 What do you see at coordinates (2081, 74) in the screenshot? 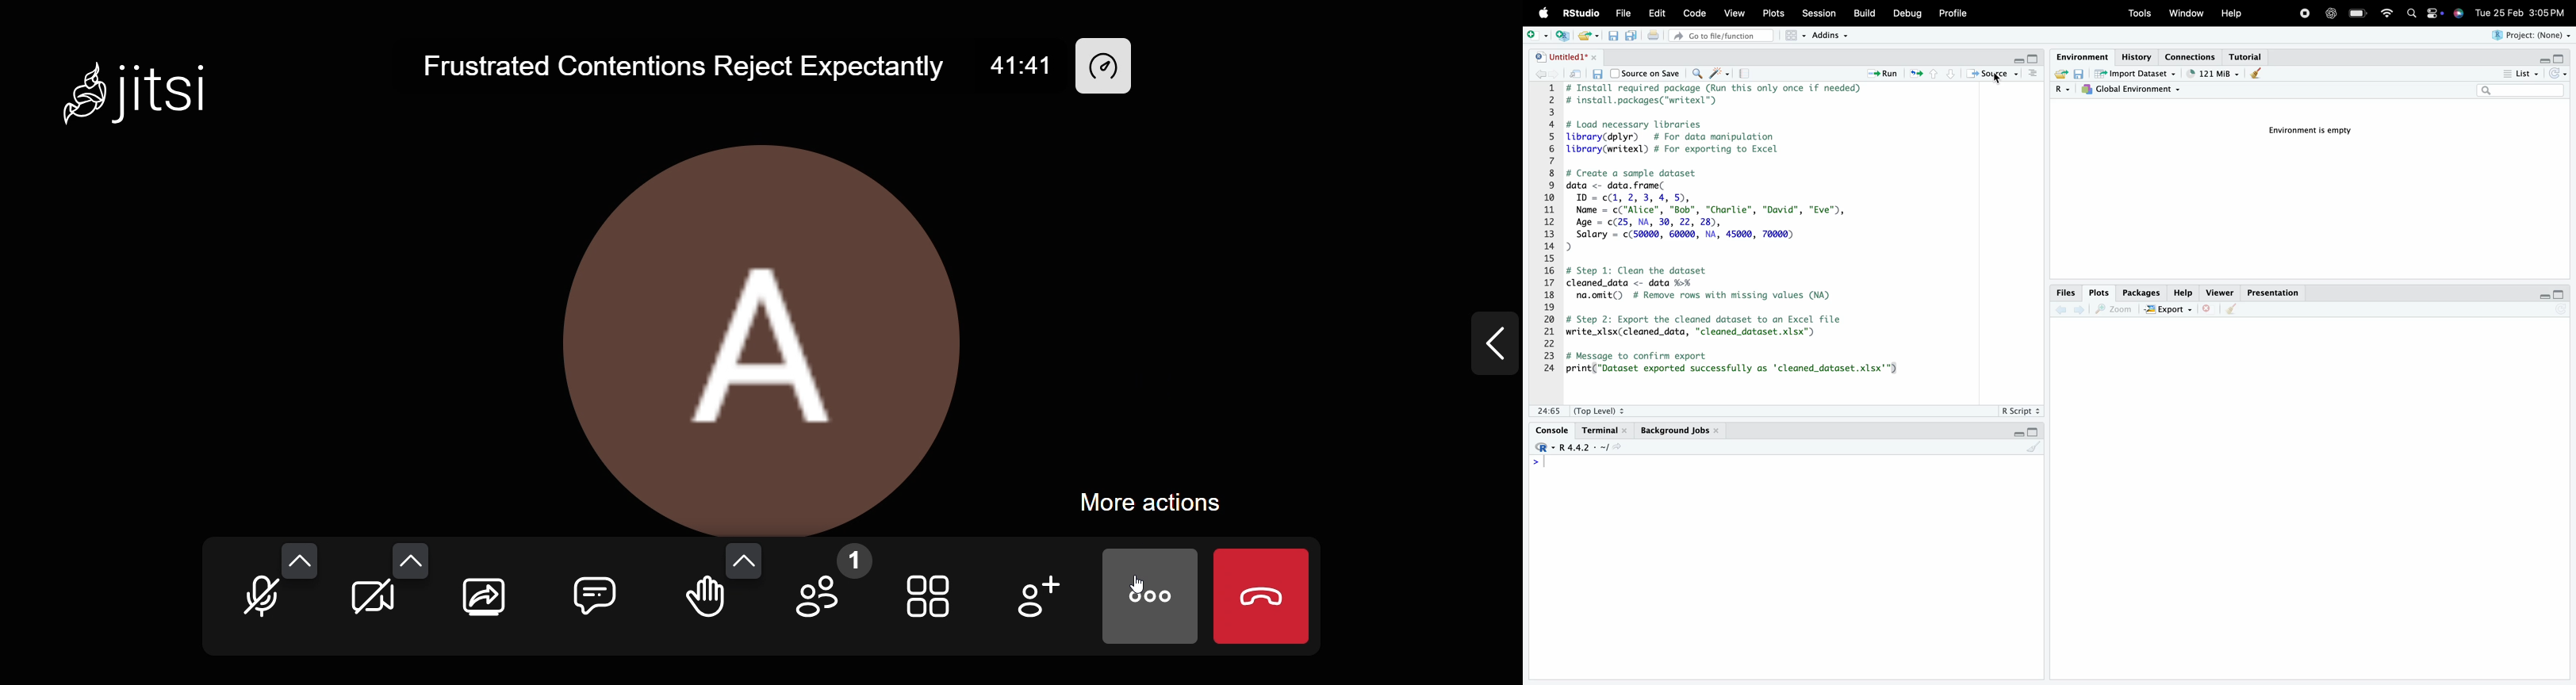
I see `Save workspace as` at bounding box center [2081, 74].